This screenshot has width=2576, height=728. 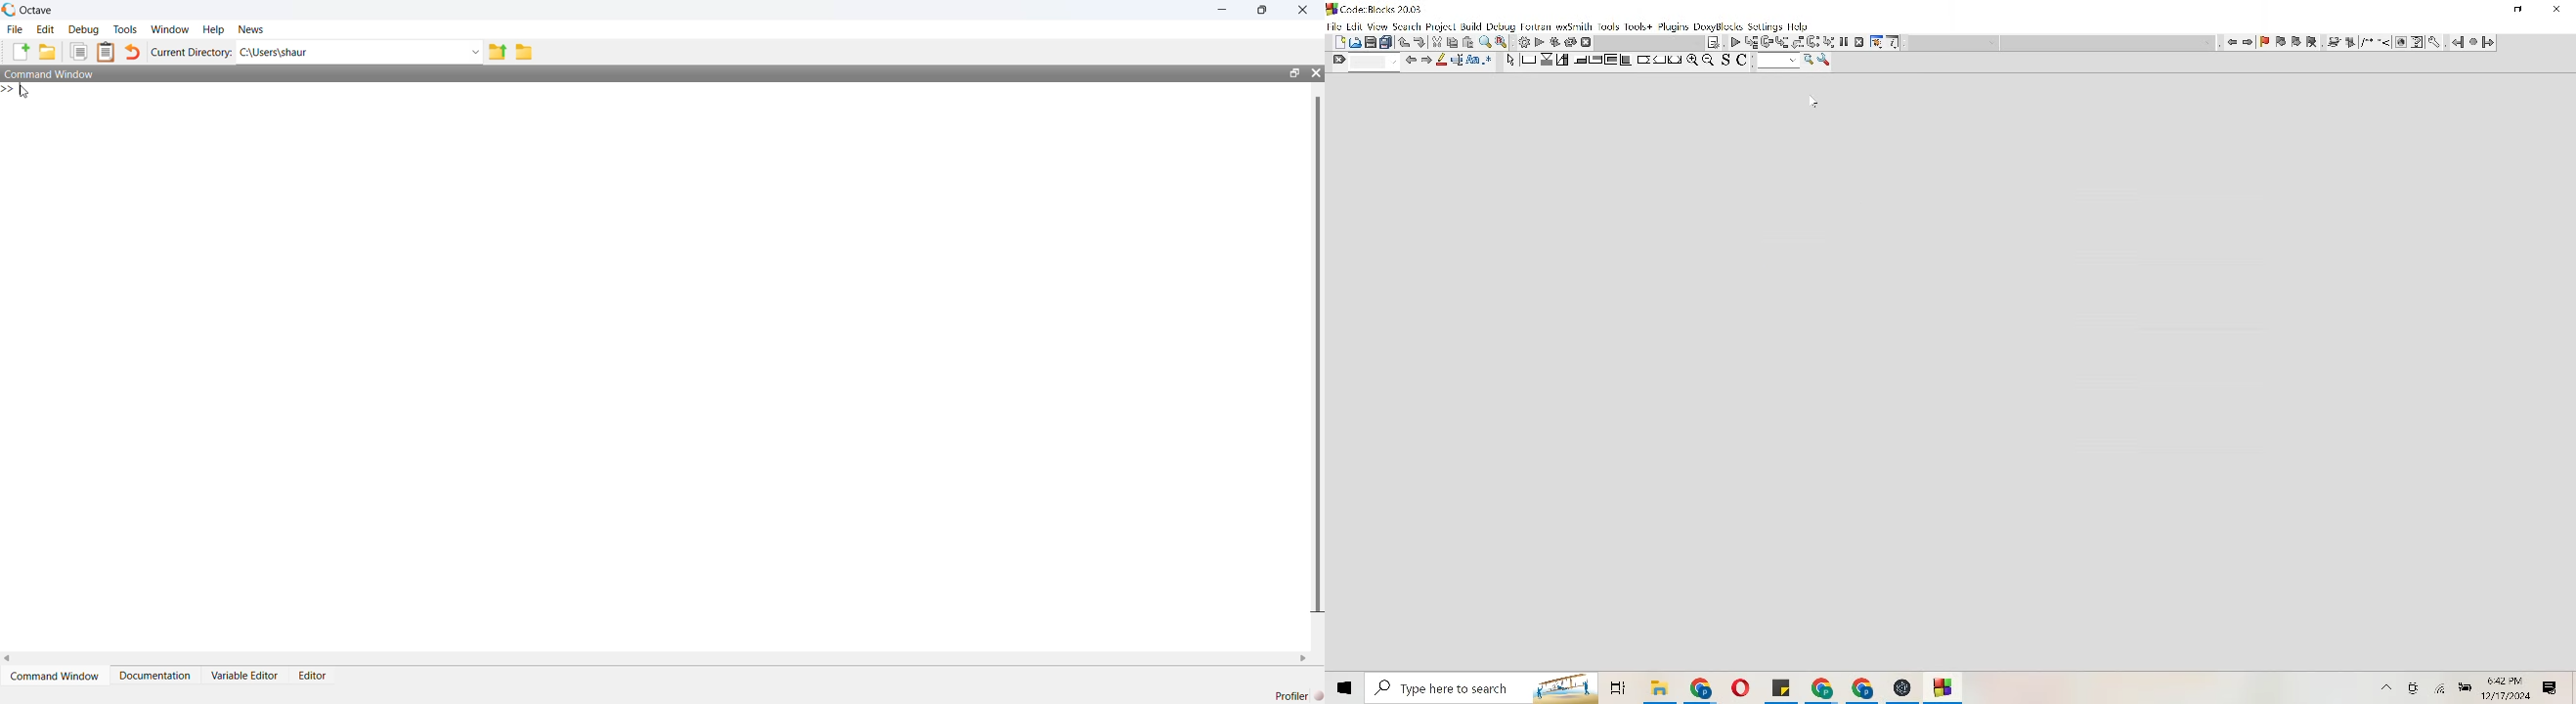 What do you see at coordinates (1420, 42) in the screenshot?
I see `Move down` at bounding box center [1420, 42].